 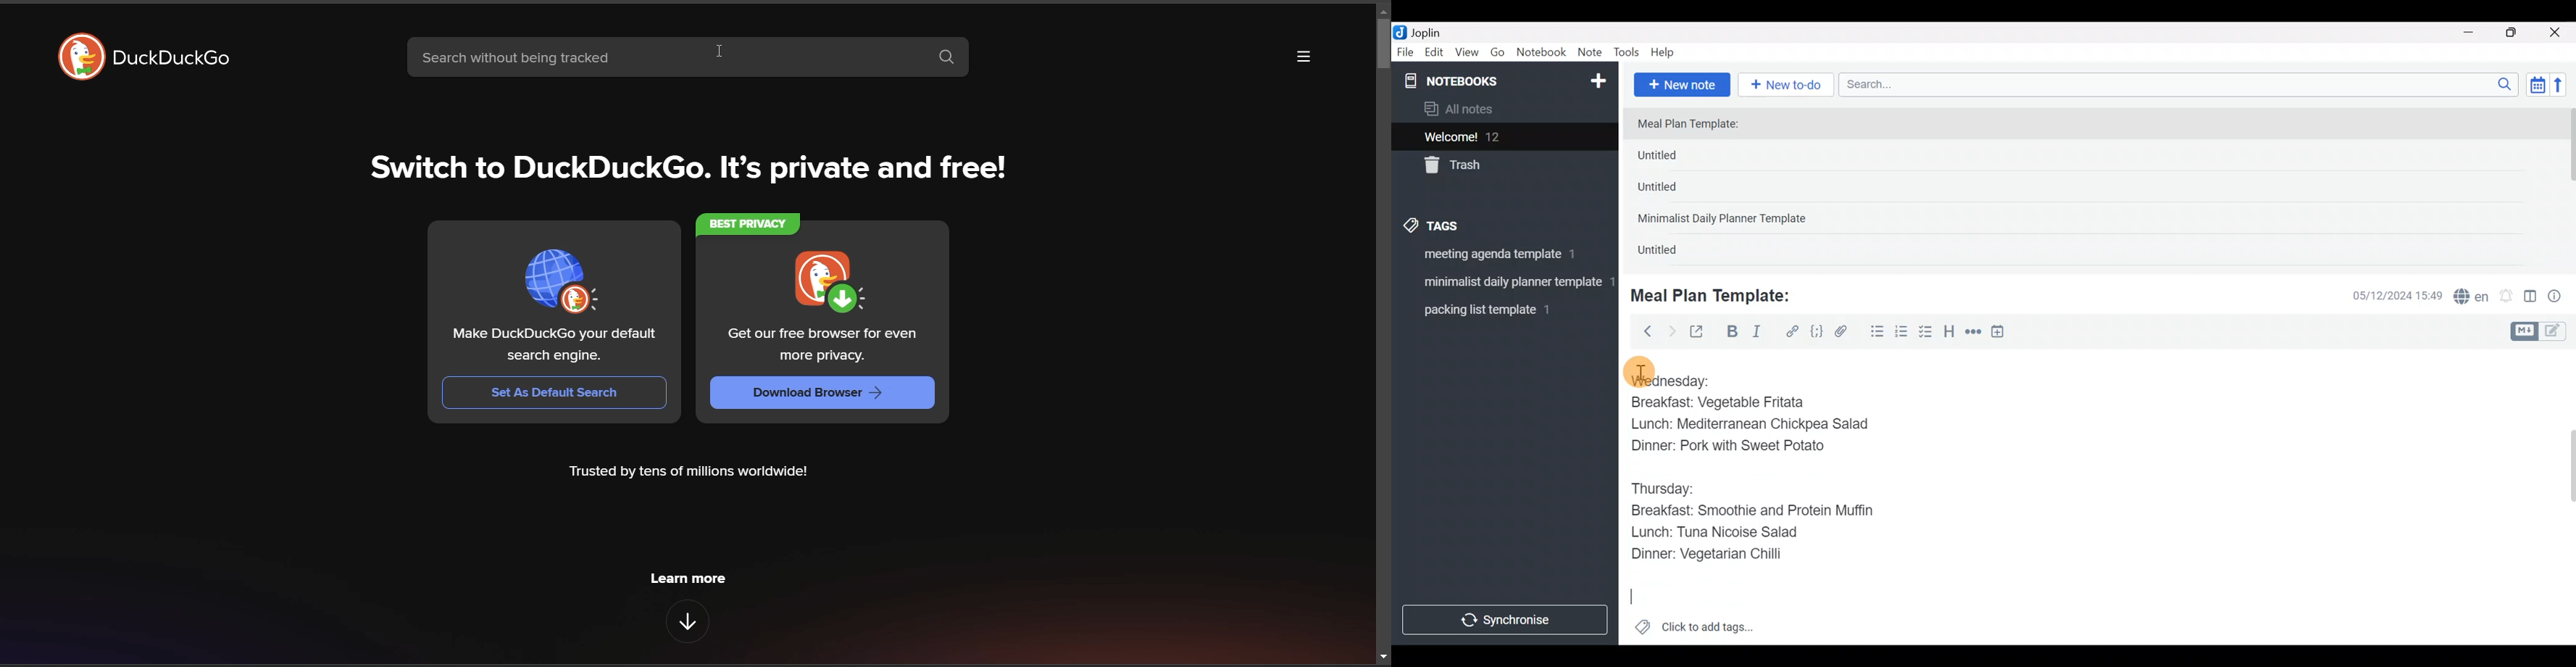 What do you see at coordinates (1642, 330) in the screenshot?
I see `Back` at bounding box center [1642, 330].